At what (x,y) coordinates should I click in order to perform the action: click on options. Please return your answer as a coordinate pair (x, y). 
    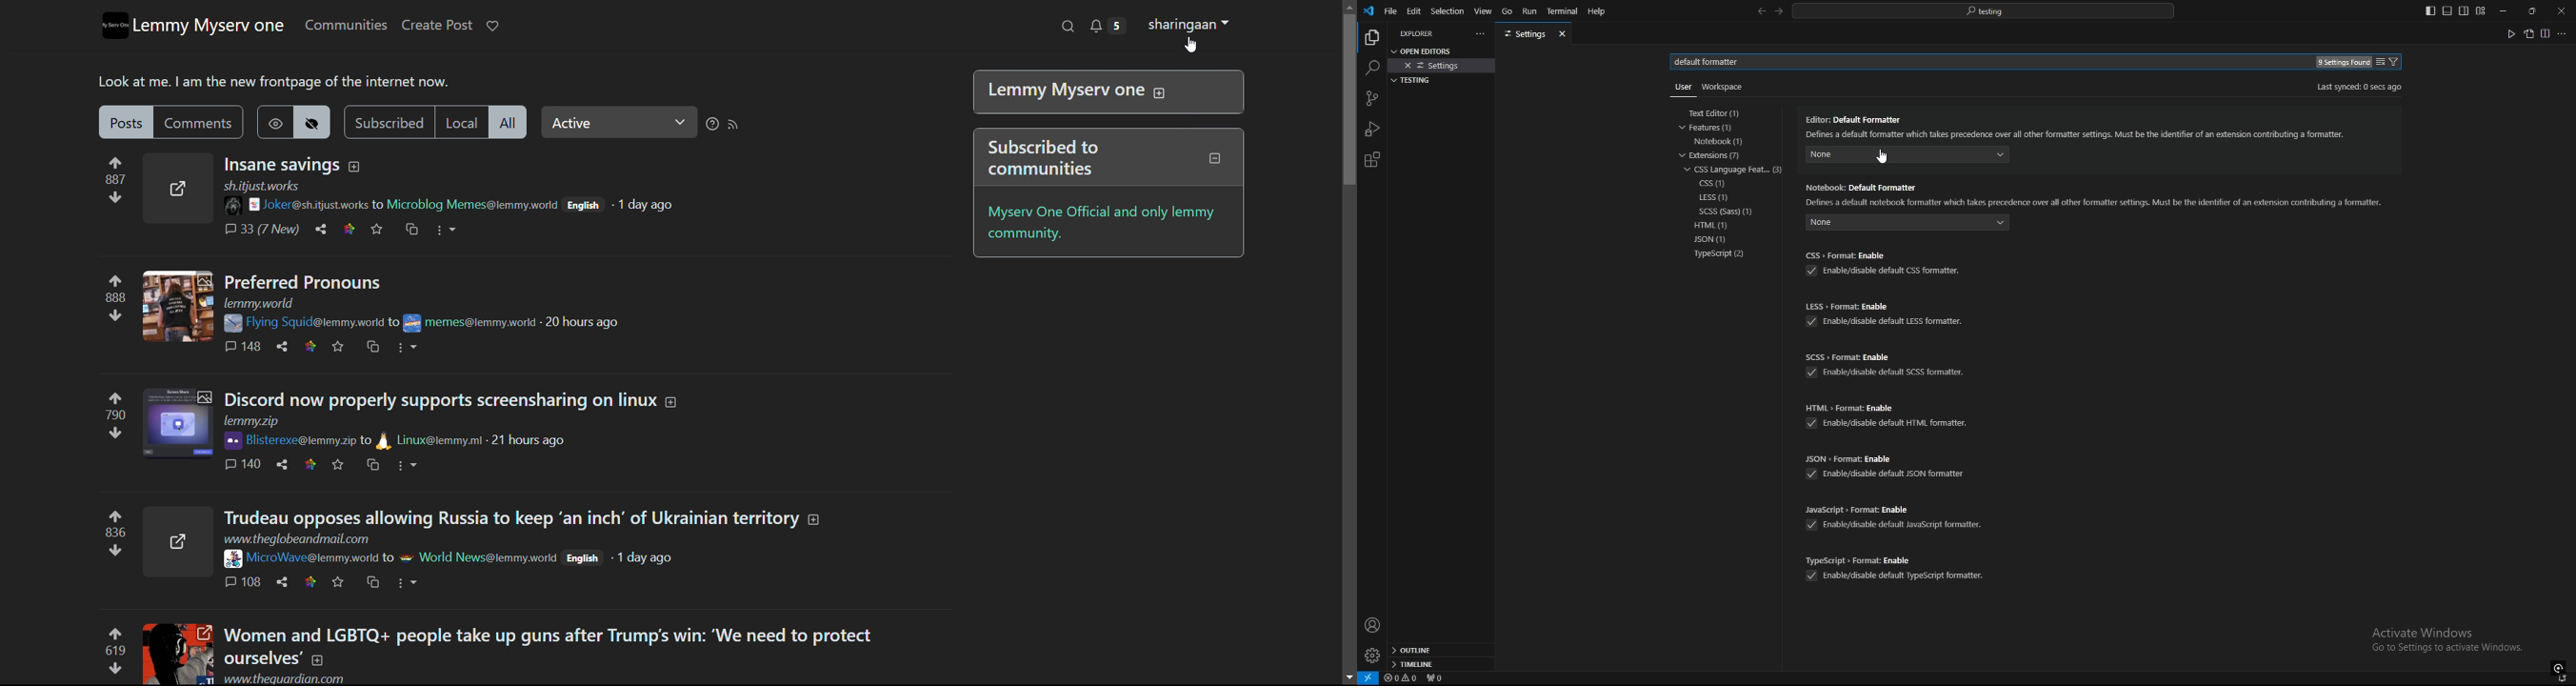
    Looking at the image, I should click on (408, 583).